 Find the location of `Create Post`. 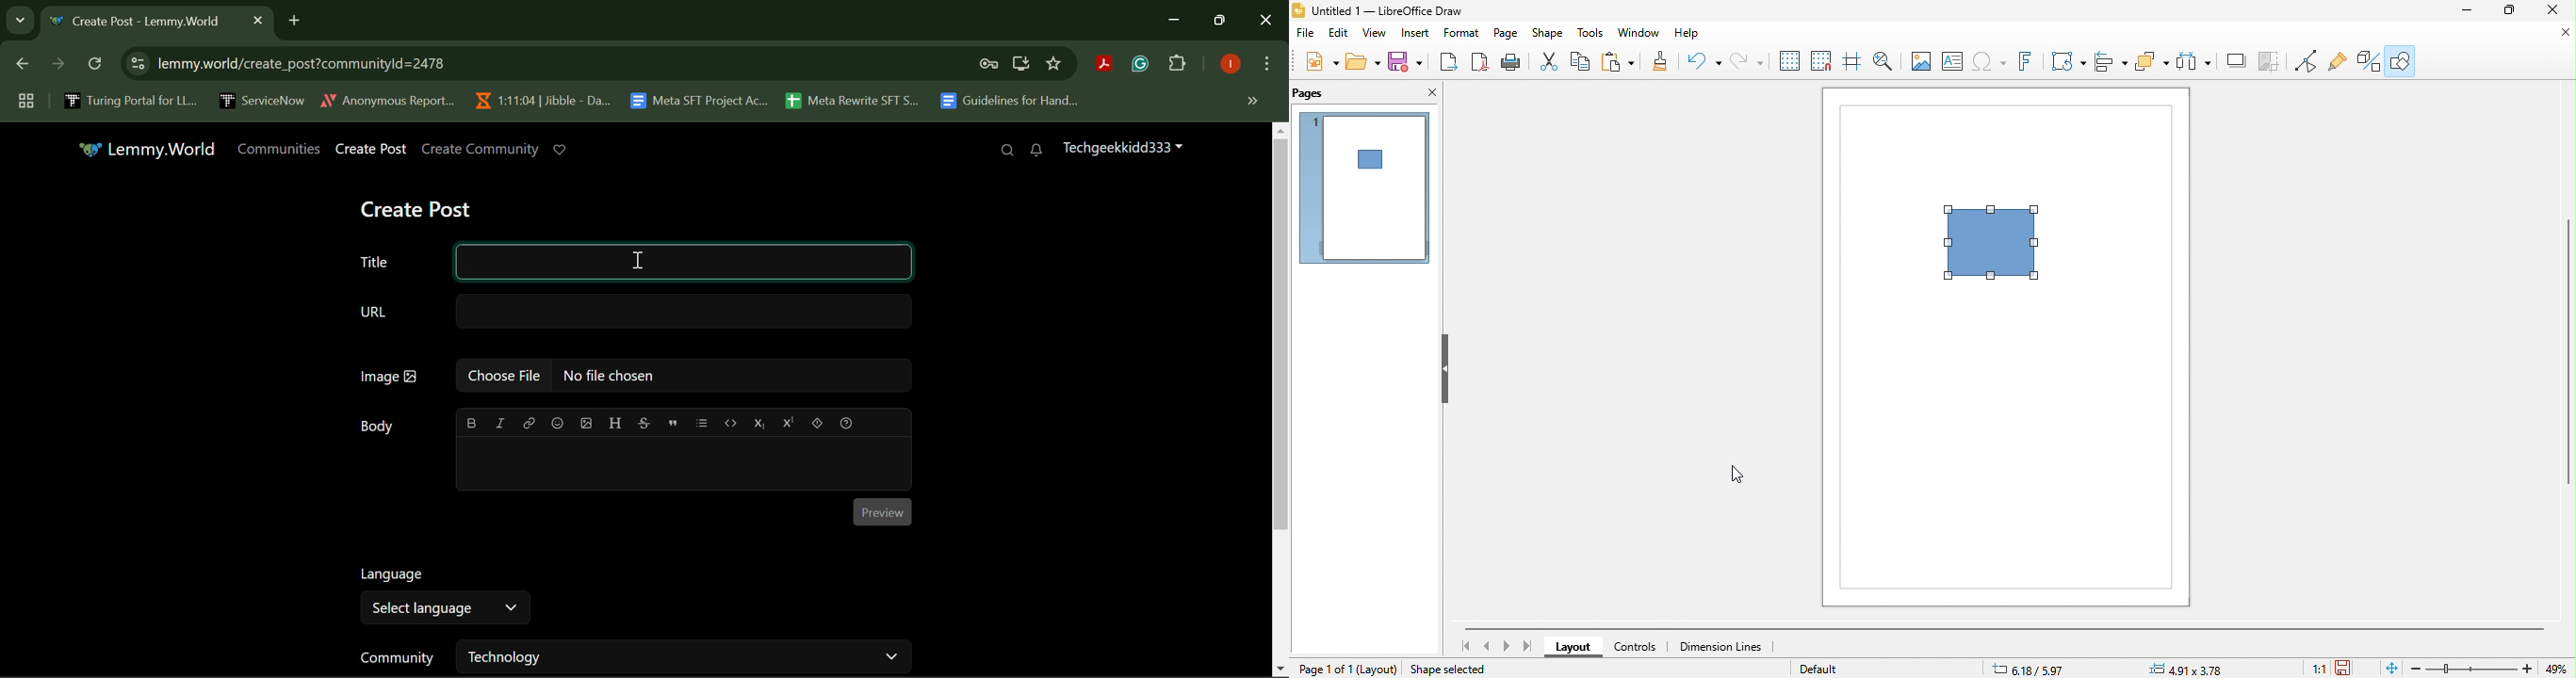

Create Post is located at coordinates (372, 150).